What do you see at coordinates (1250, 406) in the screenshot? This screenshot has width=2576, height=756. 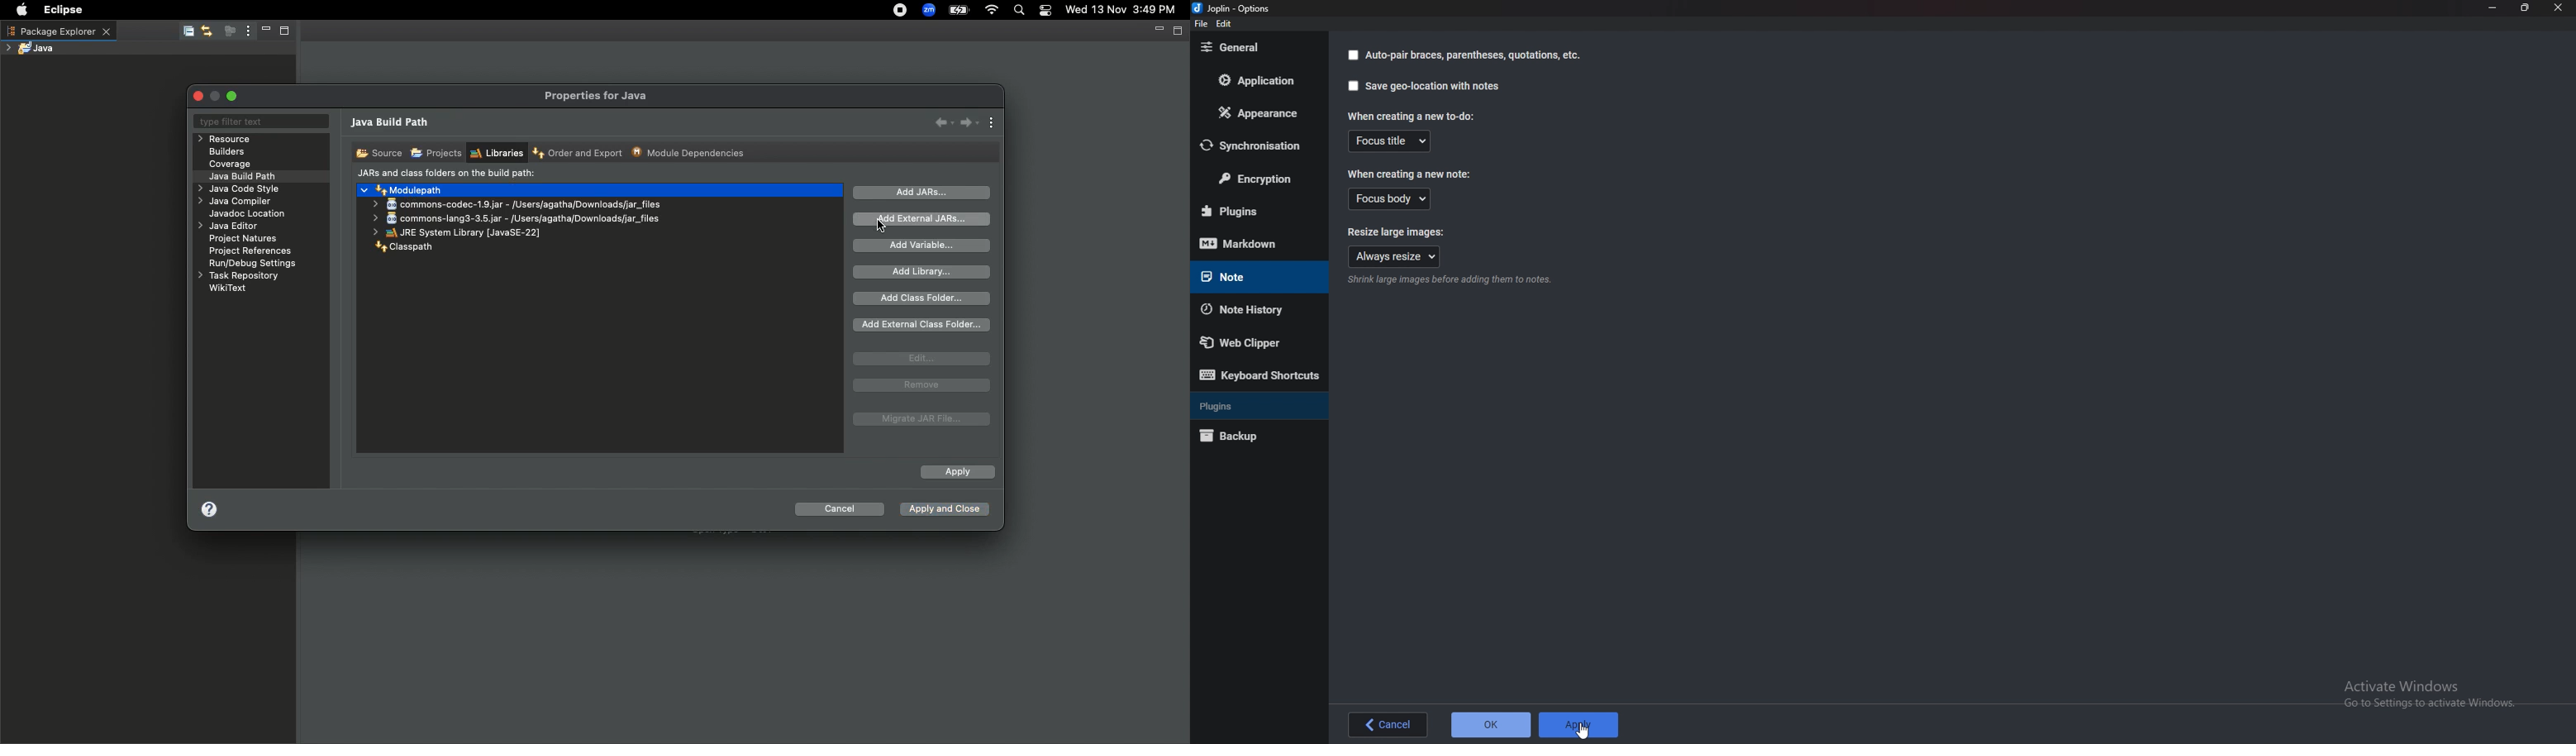 I see `plugins` at bounding box center [1250, 406].